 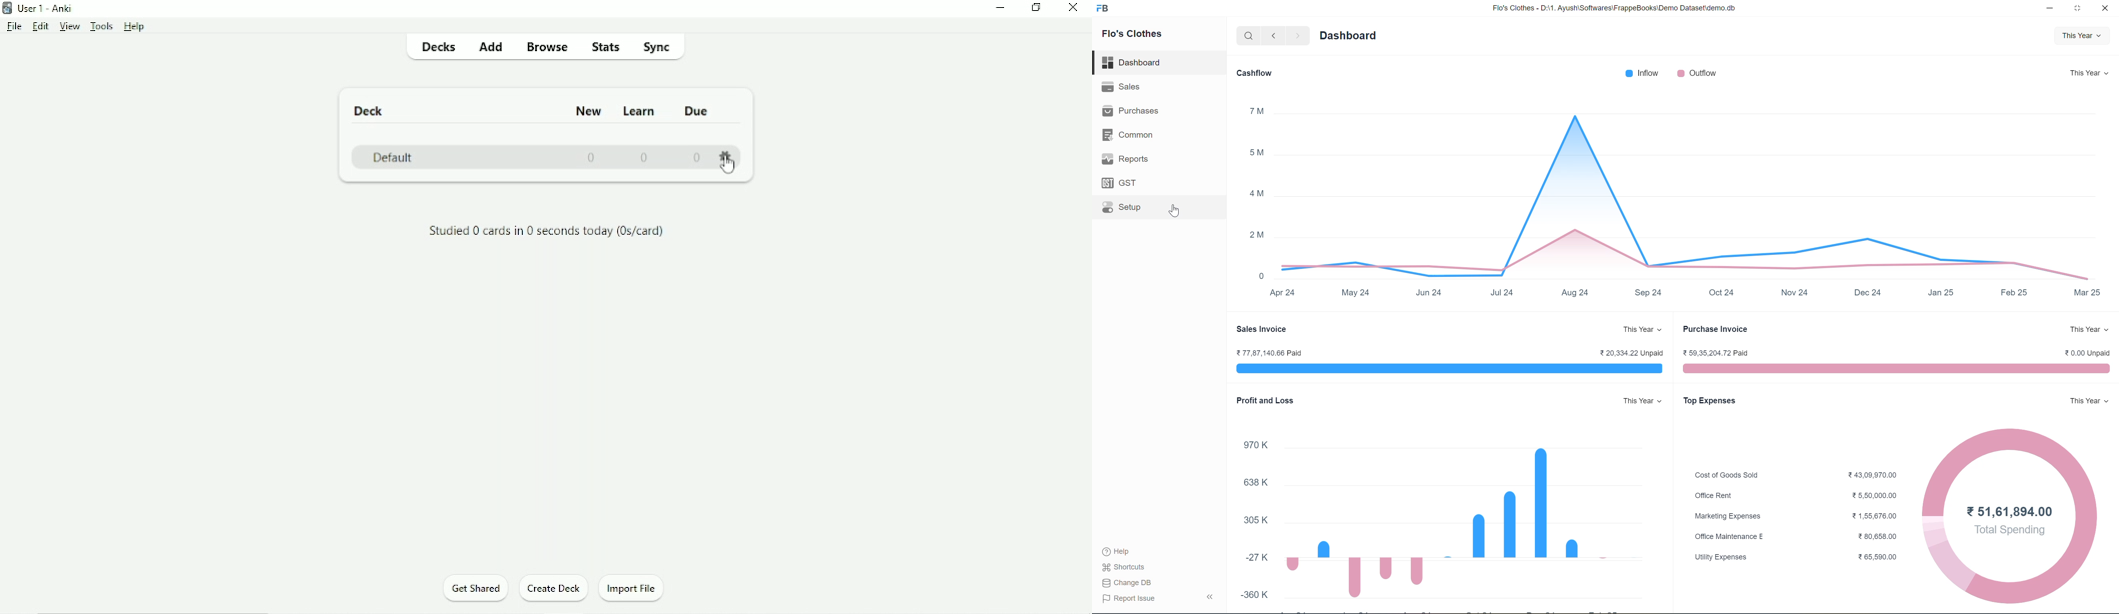 I want to click on Sep 24, so click(x=1647, y=293).